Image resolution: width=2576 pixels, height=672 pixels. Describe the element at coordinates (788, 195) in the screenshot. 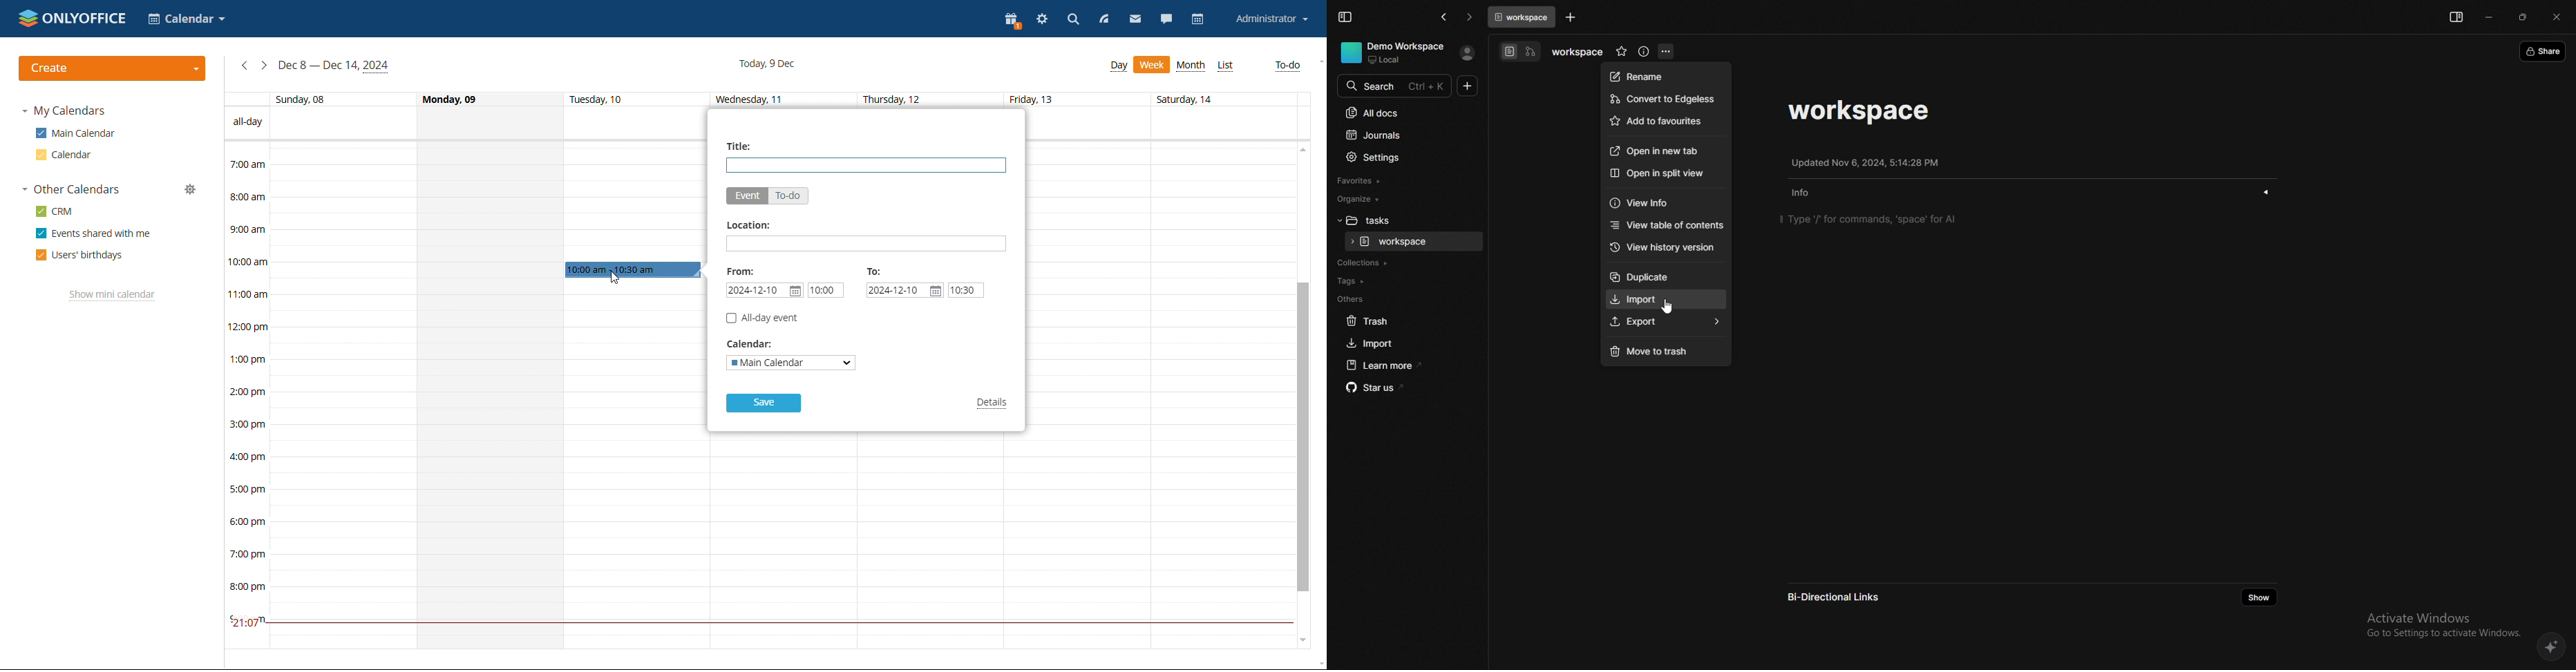

I see `to-do` at that location.